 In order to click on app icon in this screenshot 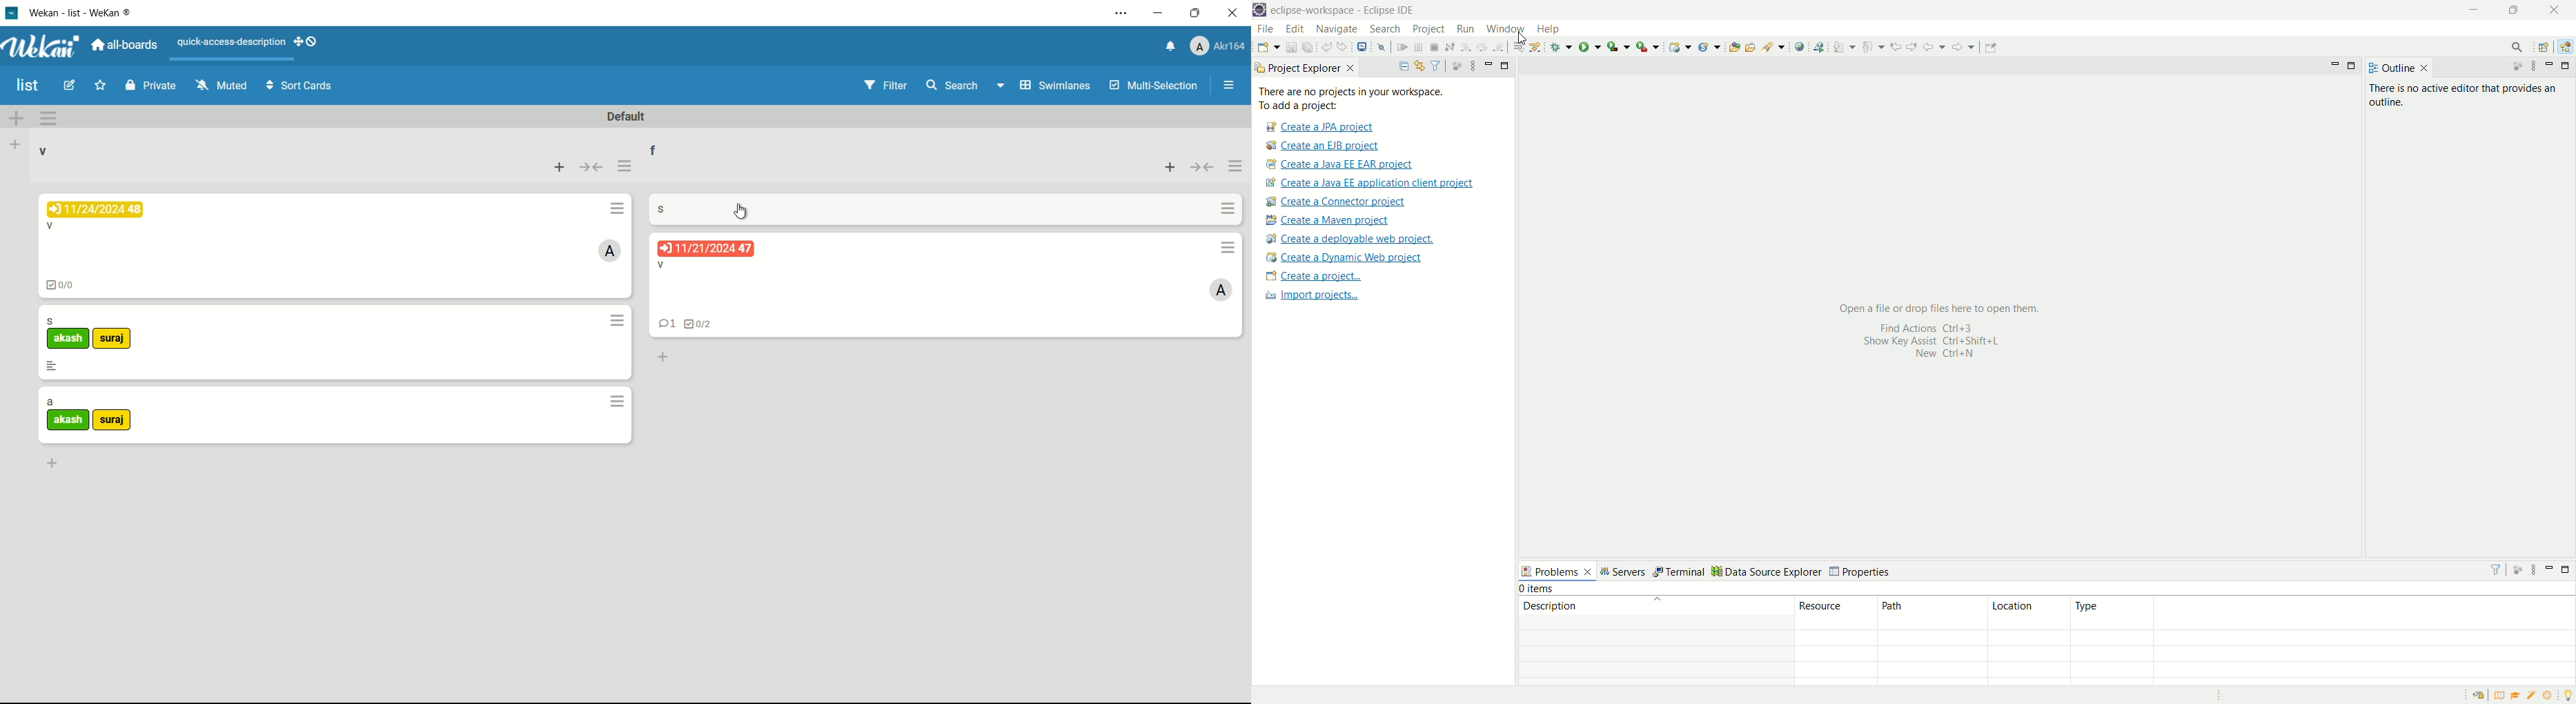, I will do `click(13, 13)`.